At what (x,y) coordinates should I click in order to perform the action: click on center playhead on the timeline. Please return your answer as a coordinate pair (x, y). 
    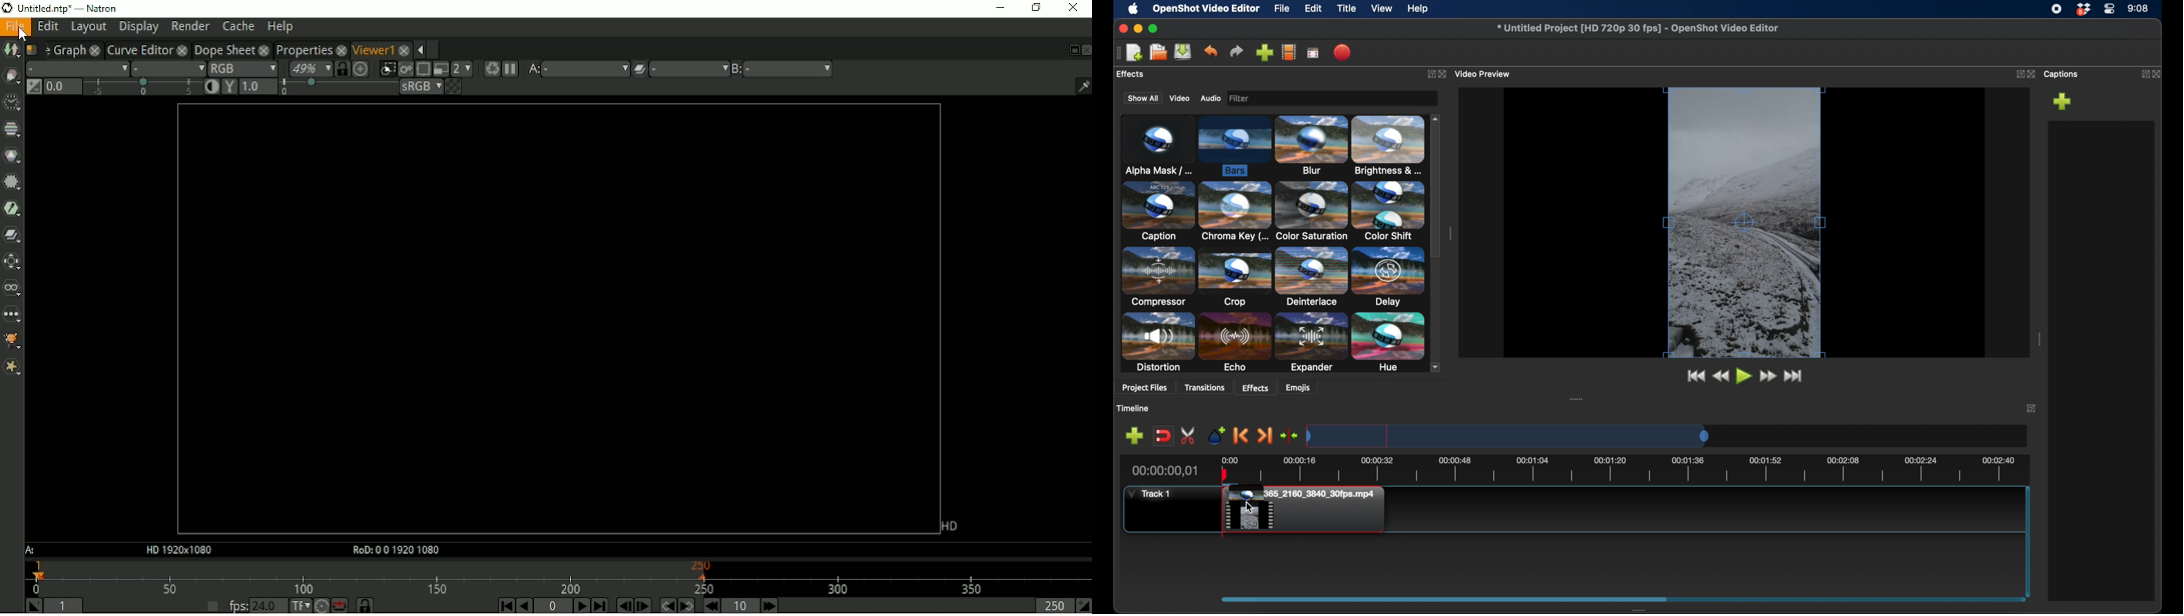
    Looking at the image, I should click on (1289, 435).